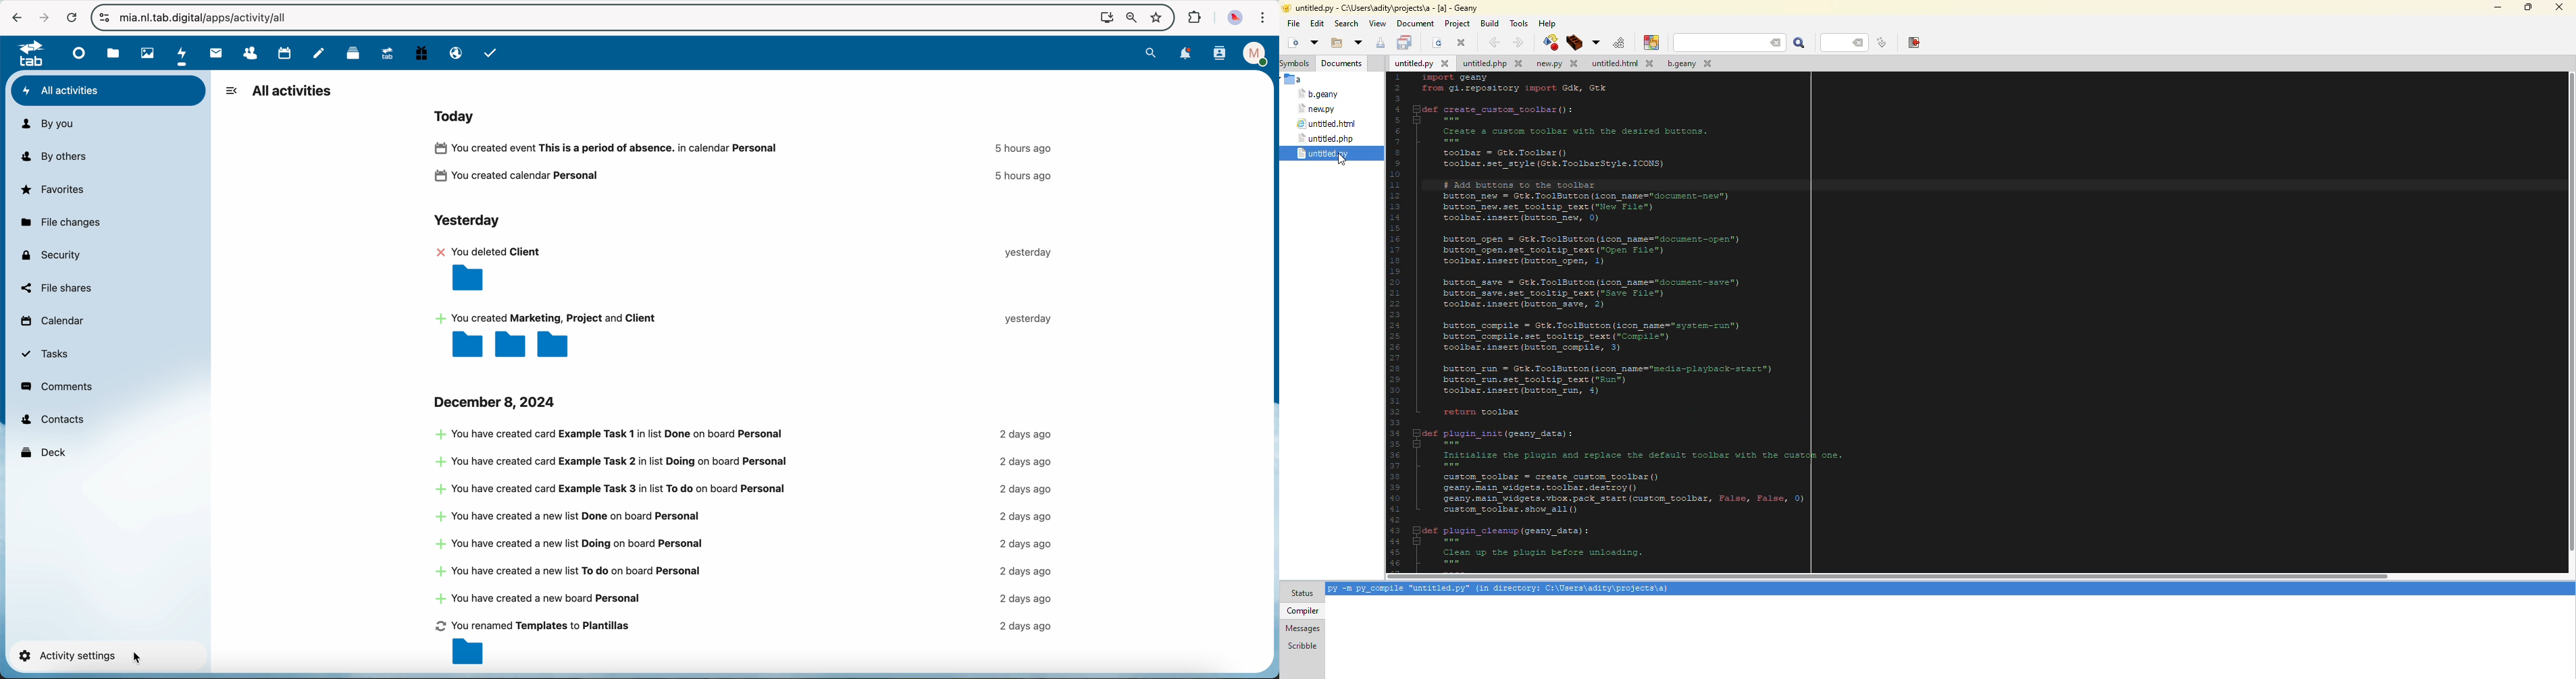 The height and width of the screenshot is (700, 2576). Describe the element at coordinates (1463, 43) in the screenshot. I see `close` at that location.